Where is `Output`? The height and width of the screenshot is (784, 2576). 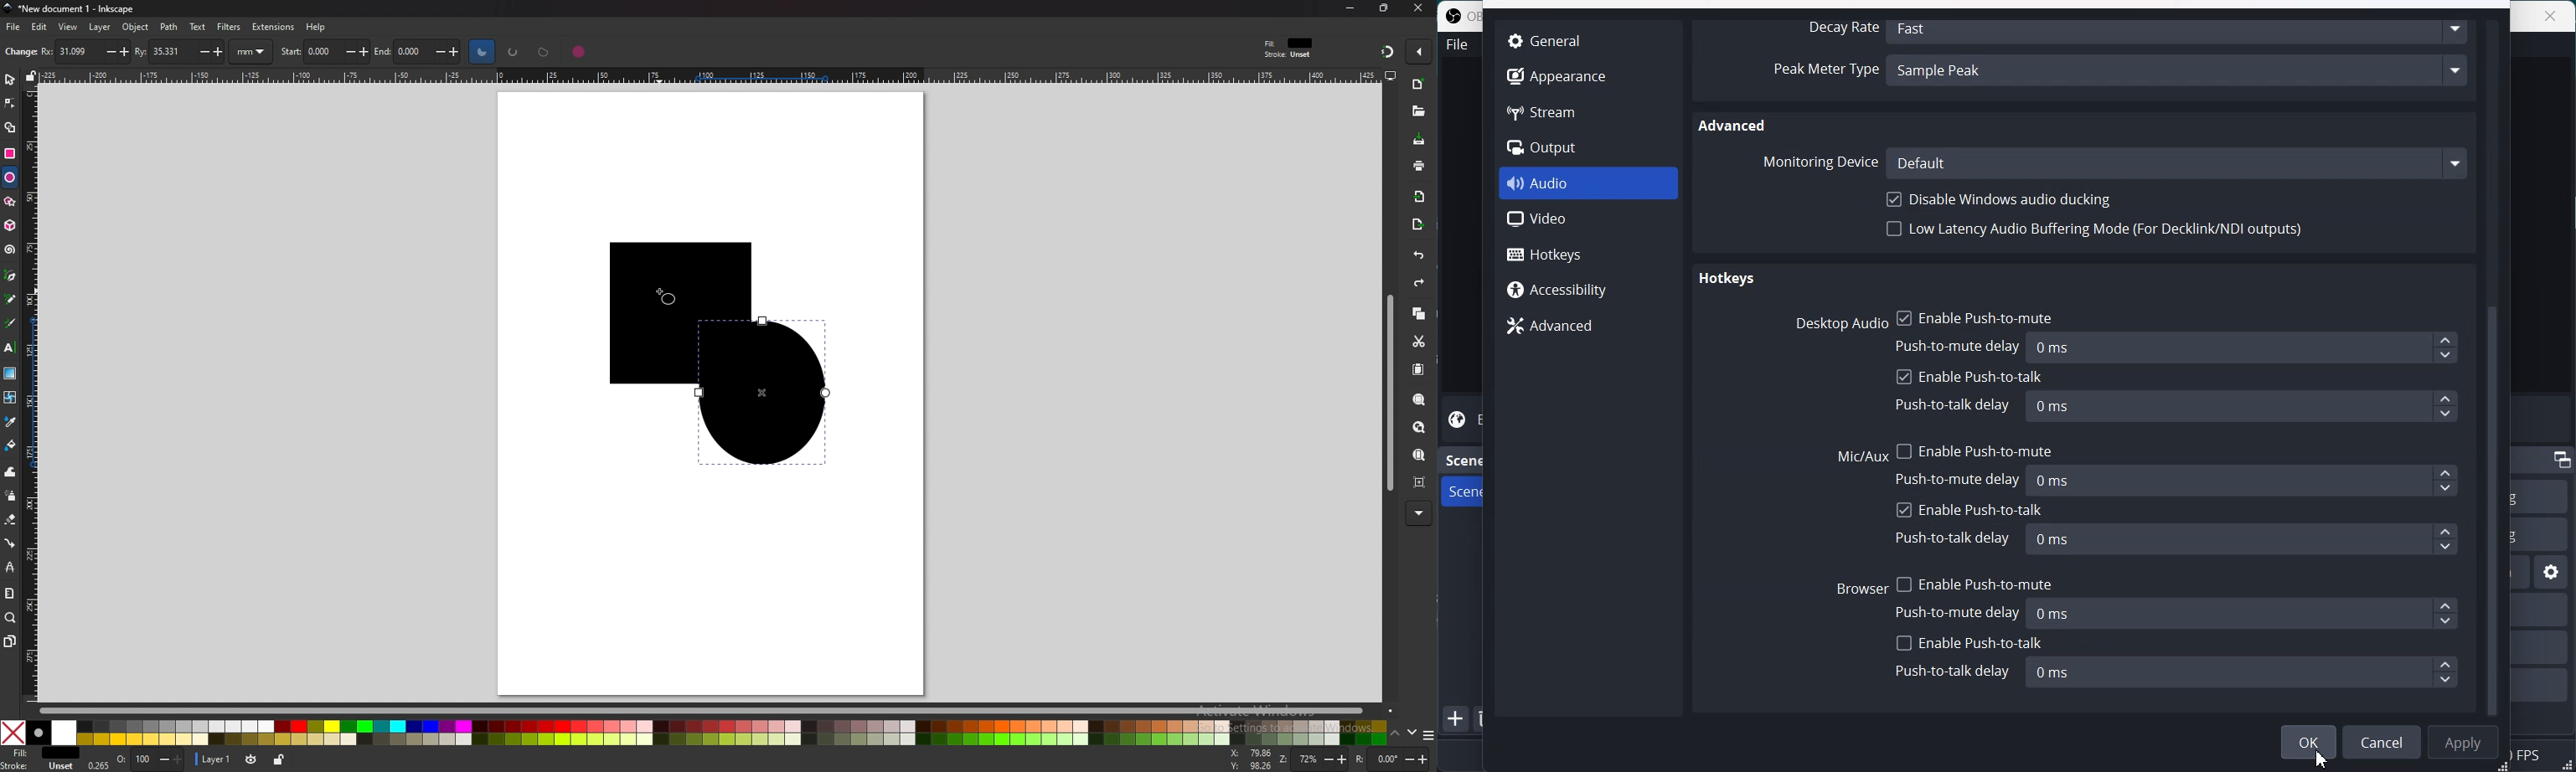
Output is located at coordinates (1556, 148).